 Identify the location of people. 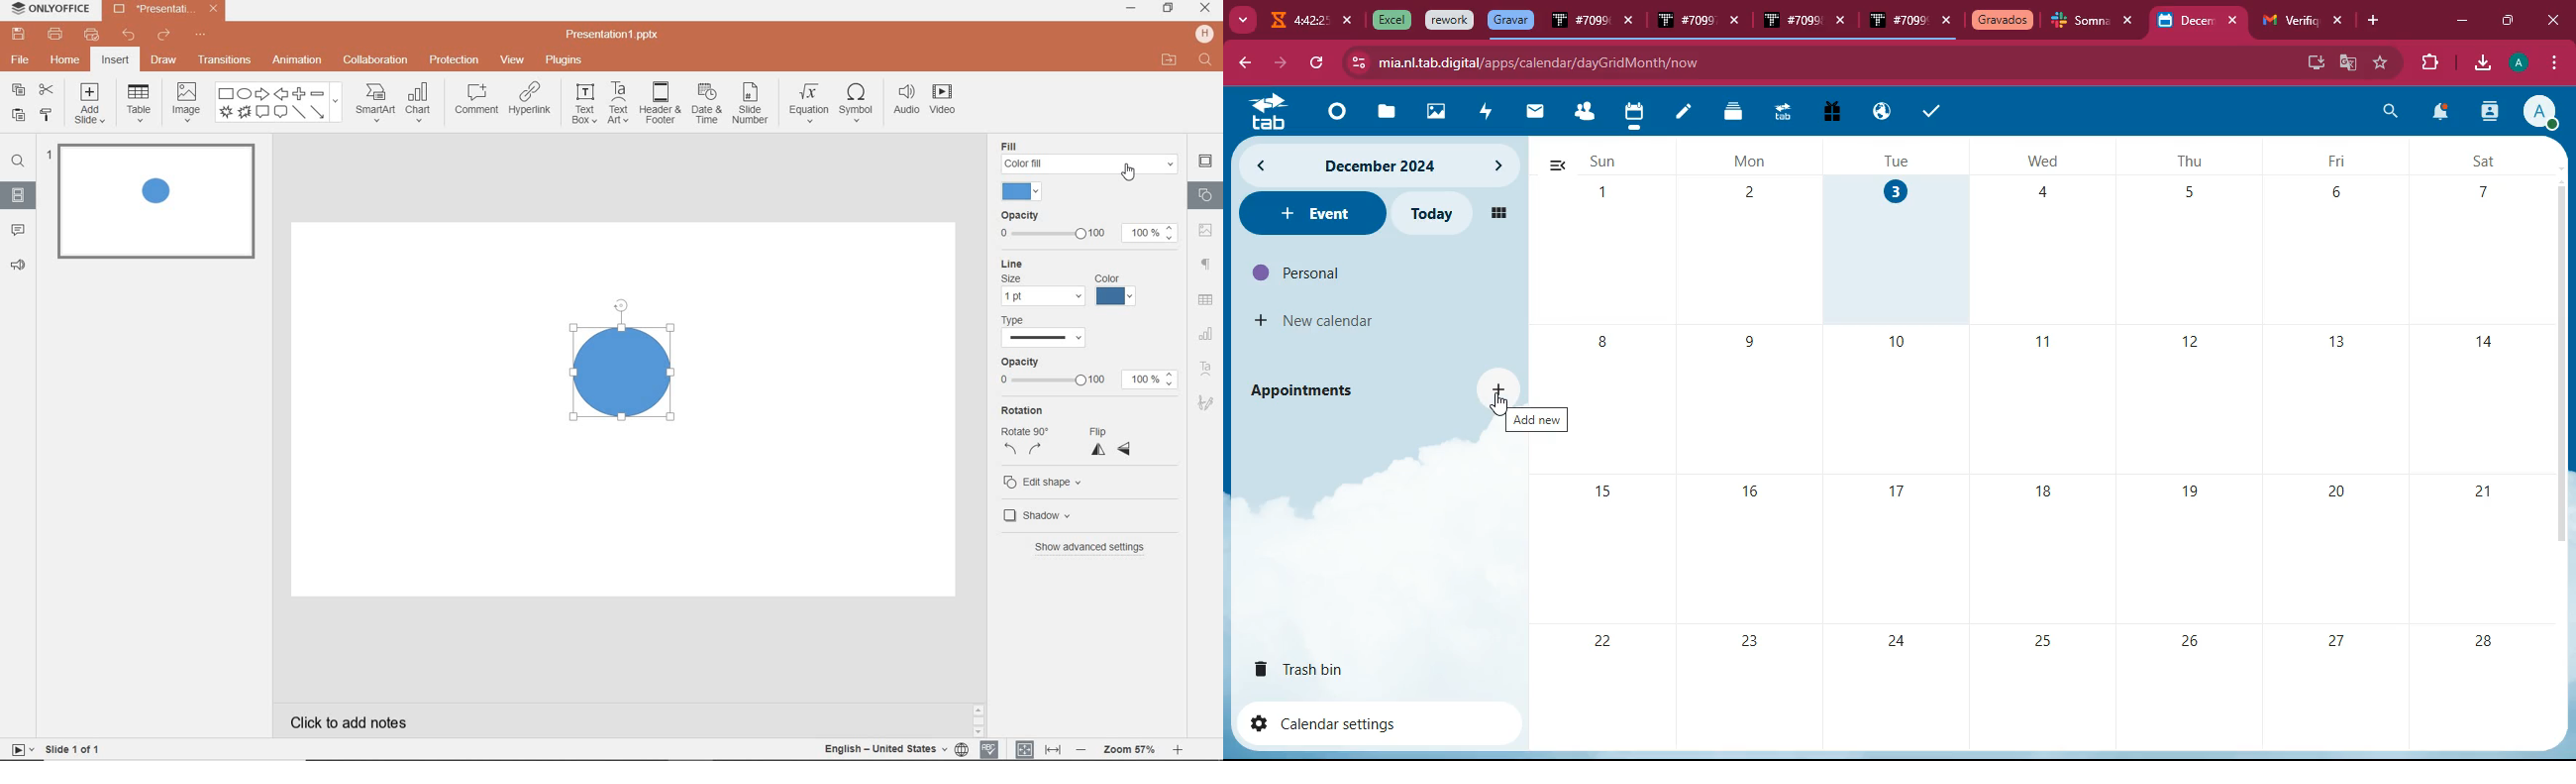
(1584, 113).